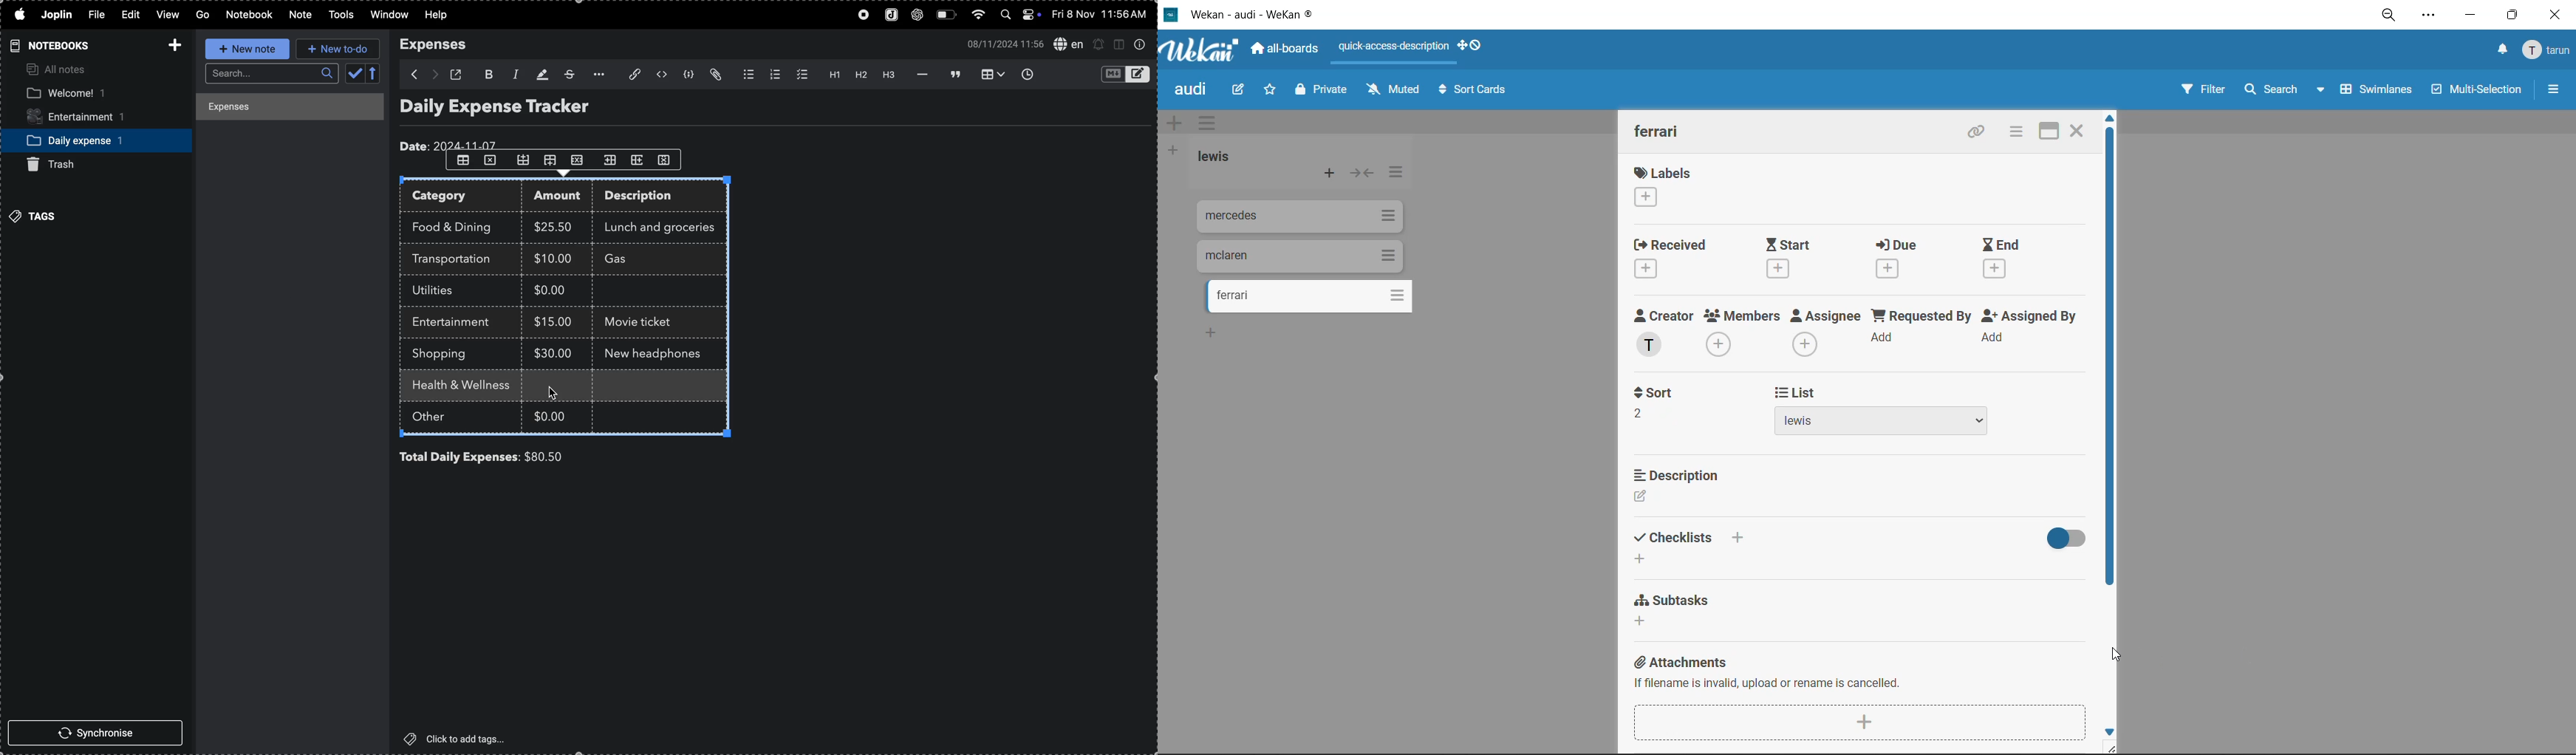  Describe the element at coordinates (540, 73) in the screenshot. I see `highlight` at that location.